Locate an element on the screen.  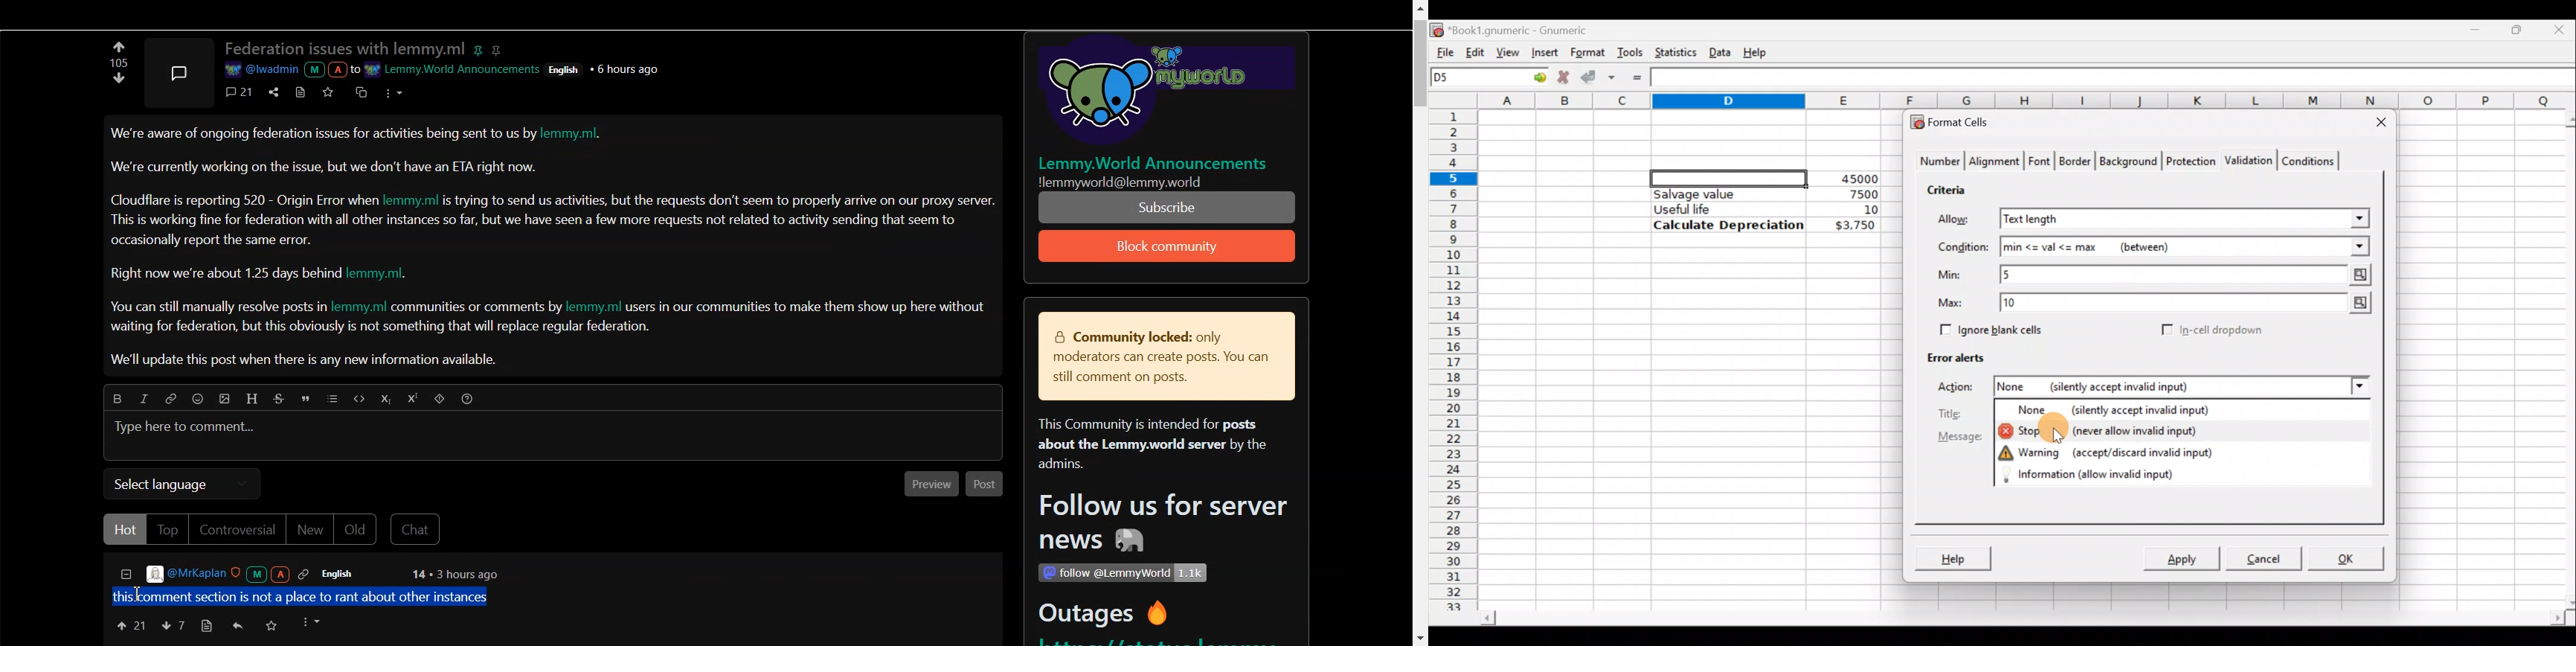
Type here to comment... is located at coordinates (187, 428).